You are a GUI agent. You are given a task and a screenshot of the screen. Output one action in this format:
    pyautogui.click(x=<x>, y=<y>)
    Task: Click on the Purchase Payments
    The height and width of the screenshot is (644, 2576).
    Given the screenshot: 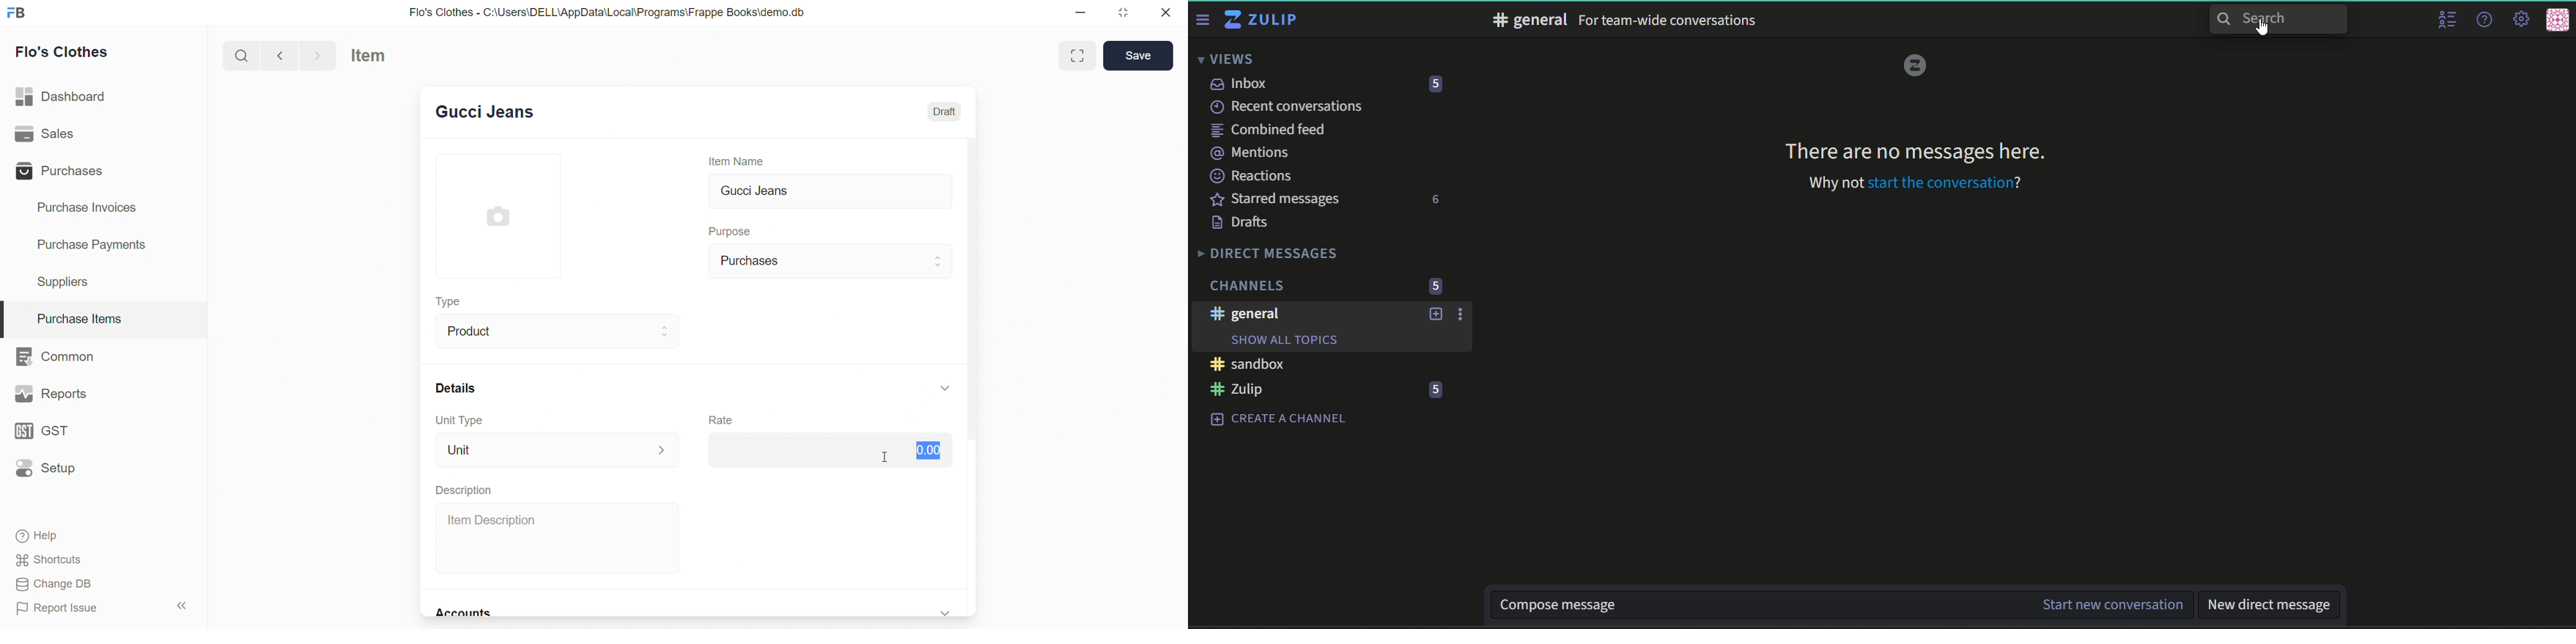 What is the action you would take?
    pyautogui.click(x=96, y=245)
    